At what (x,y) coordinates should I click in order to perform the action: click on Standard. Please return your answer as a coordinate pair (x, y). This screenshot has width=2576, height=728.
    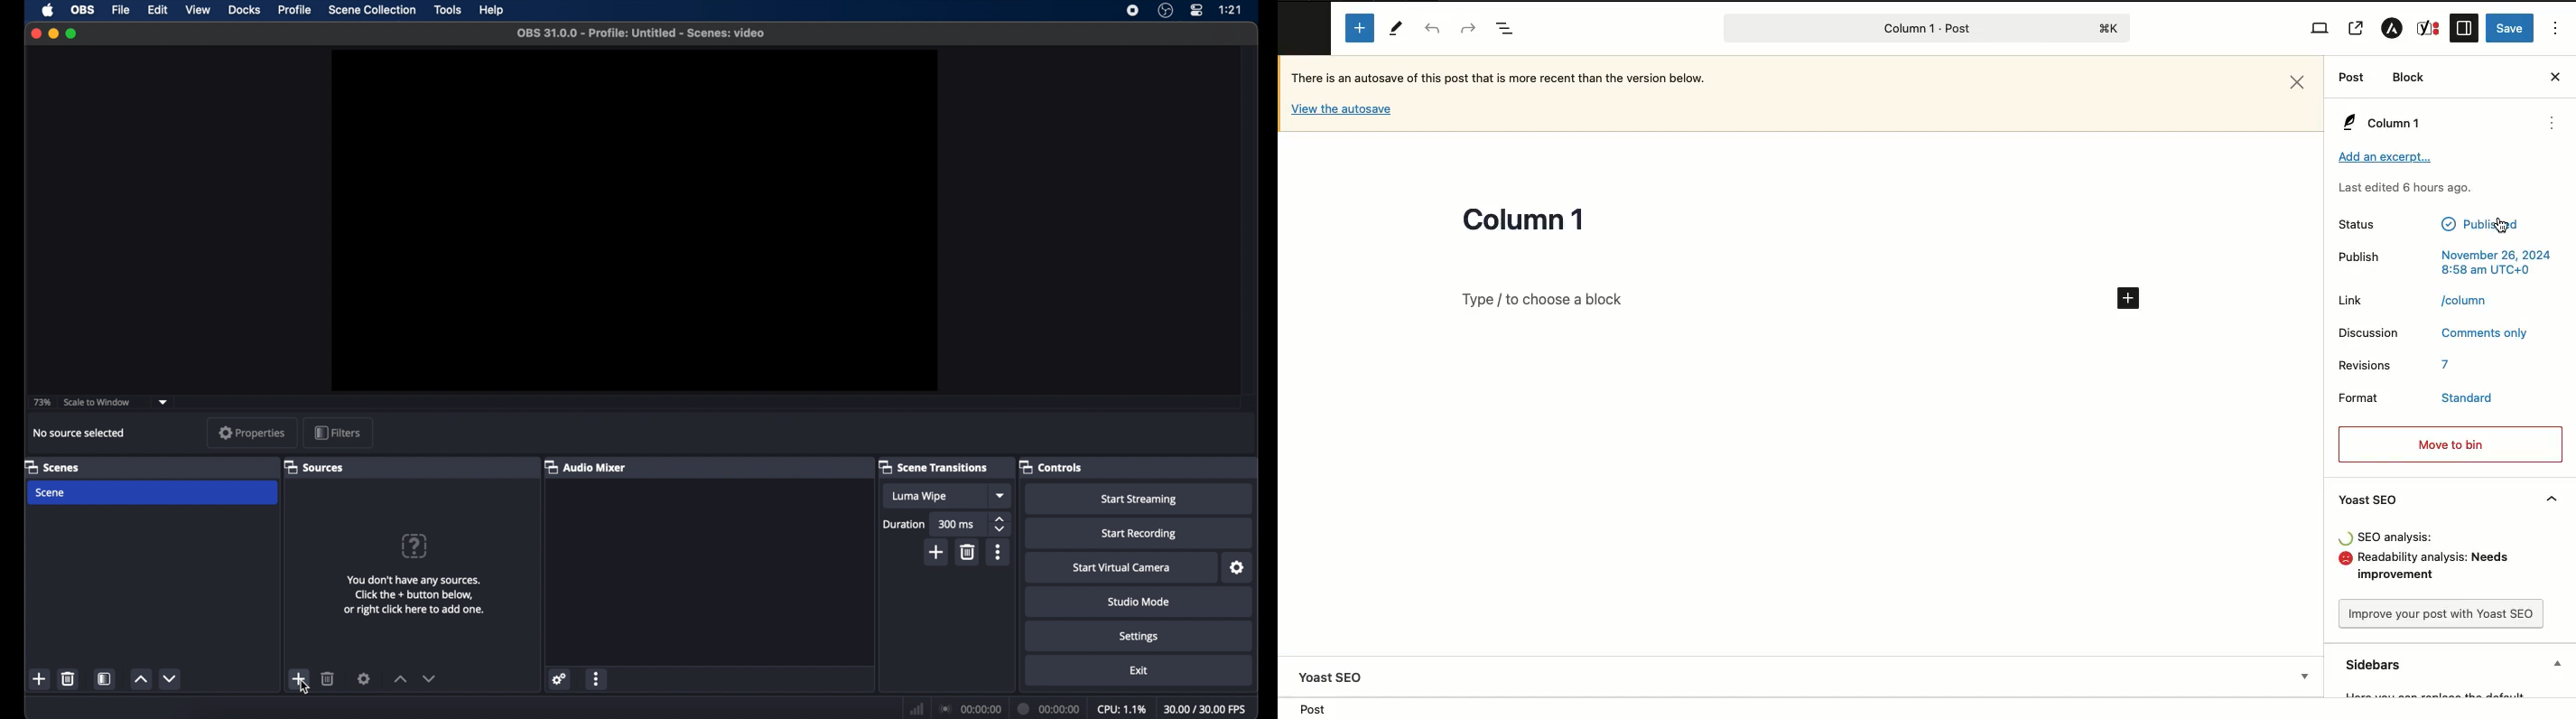
    Looking at the image, I should click on (2467, 397).